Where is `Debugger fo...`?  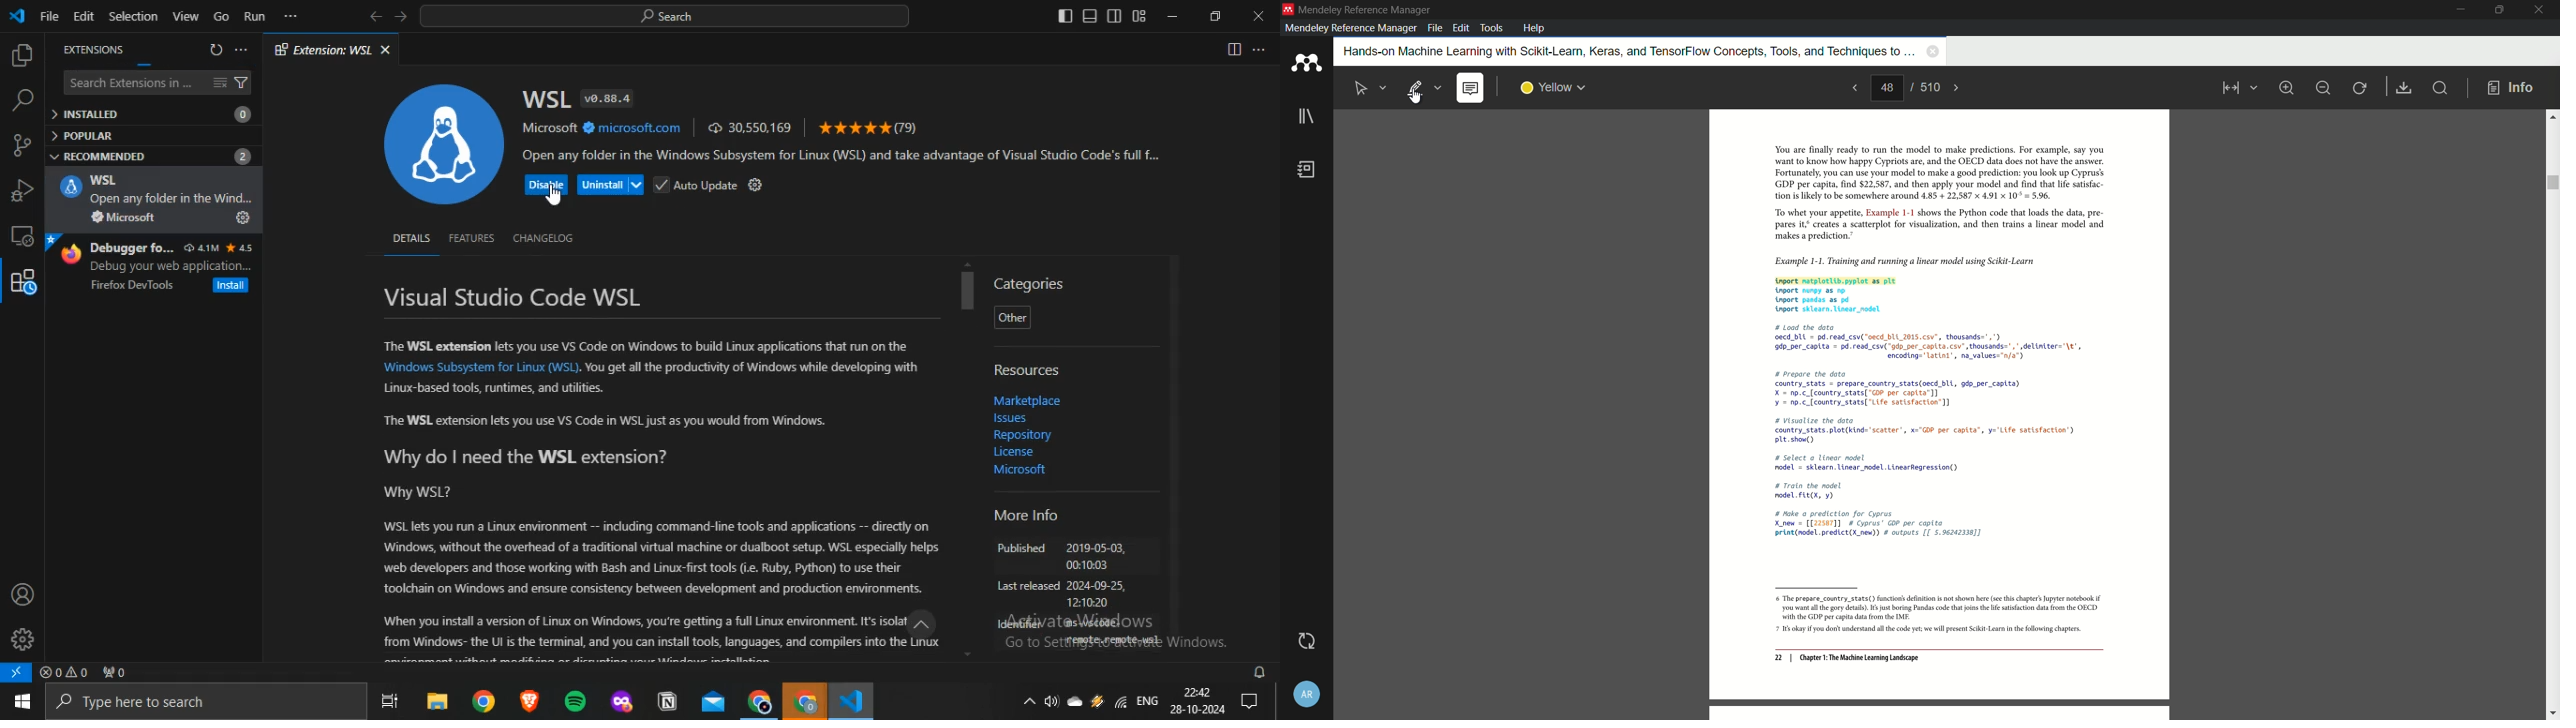 Debugger fo... is located at coordinates (133, 248).